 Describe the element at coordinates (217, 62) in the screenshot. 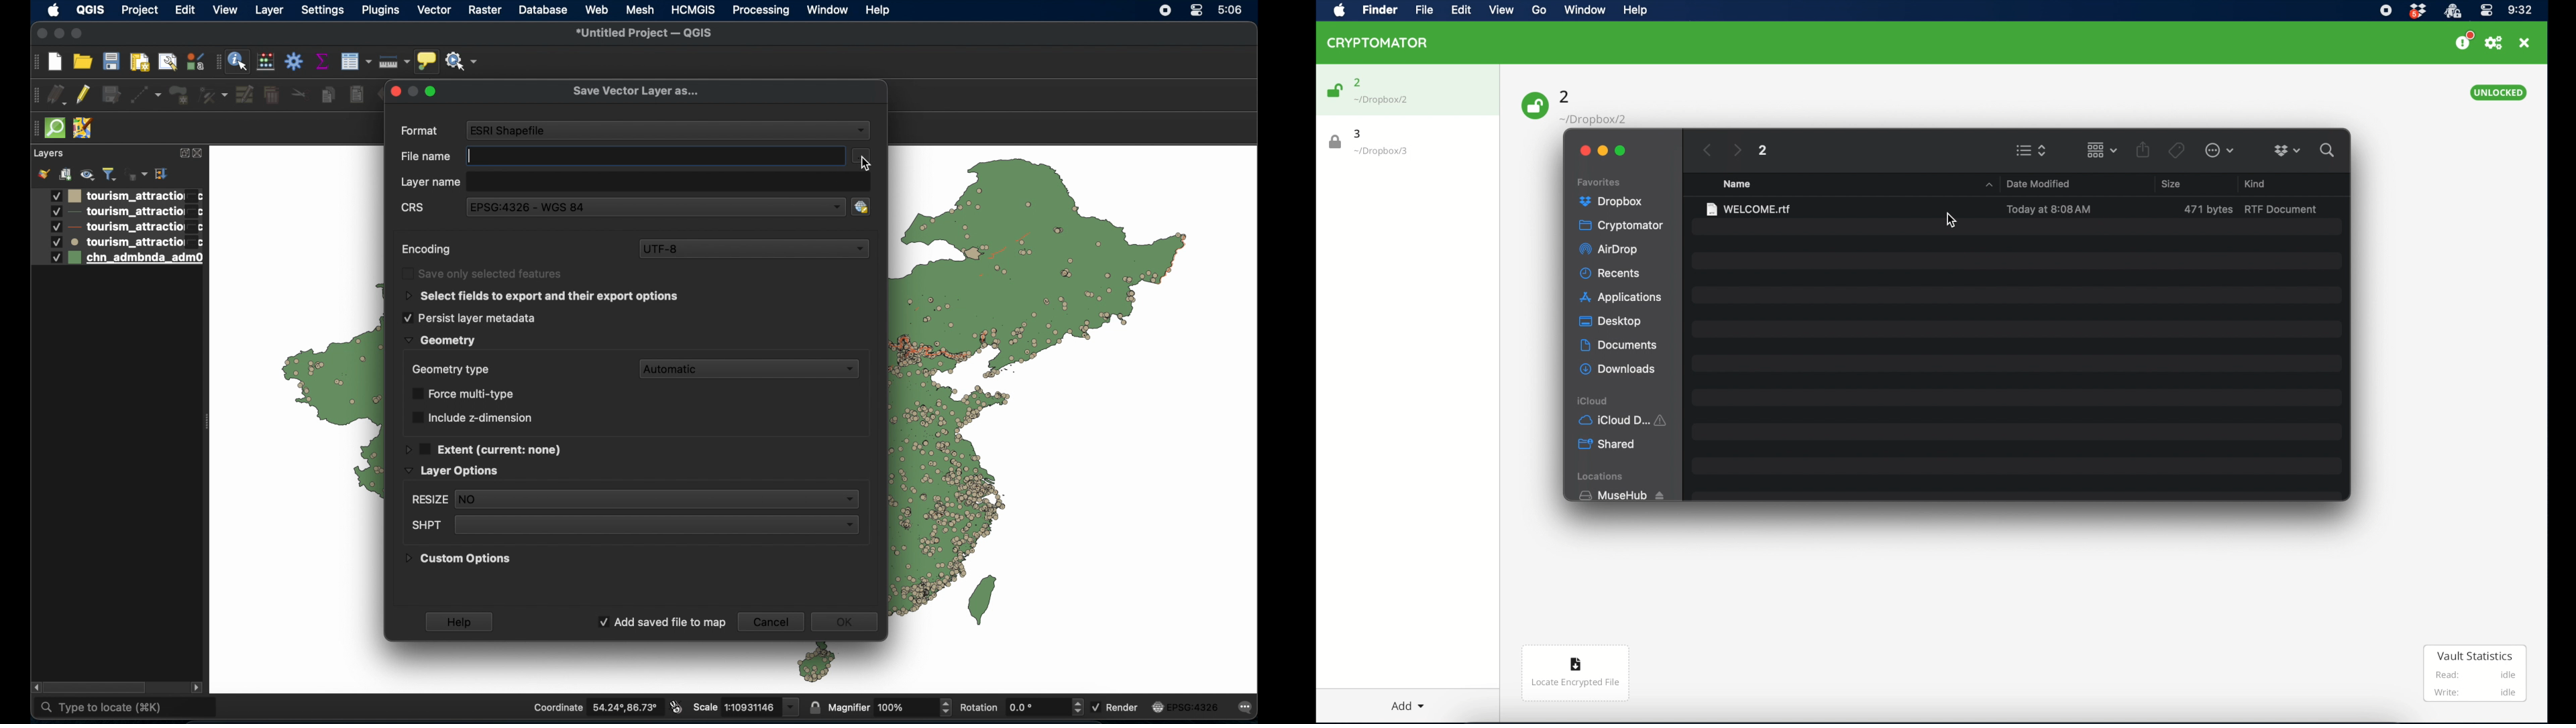

I see `drag handle` at that location.